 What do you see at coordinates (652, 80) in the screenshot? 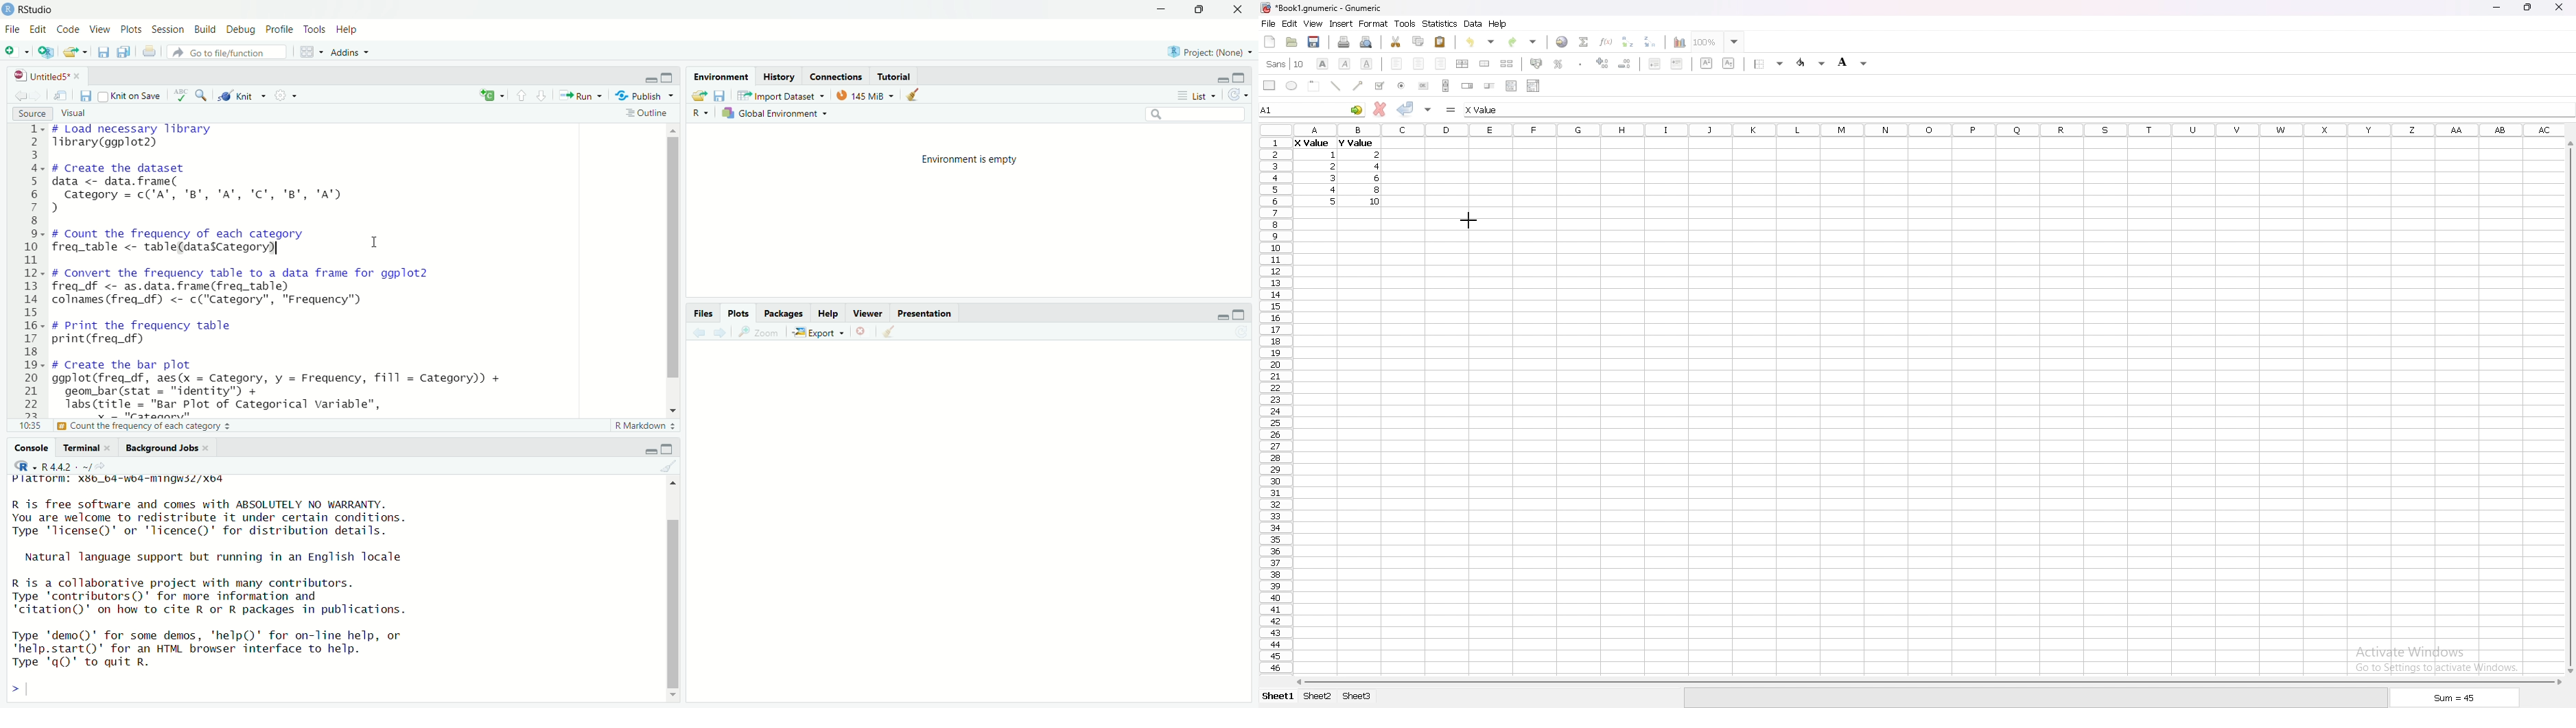
I see `minimize` at bounding box center [652, 80].